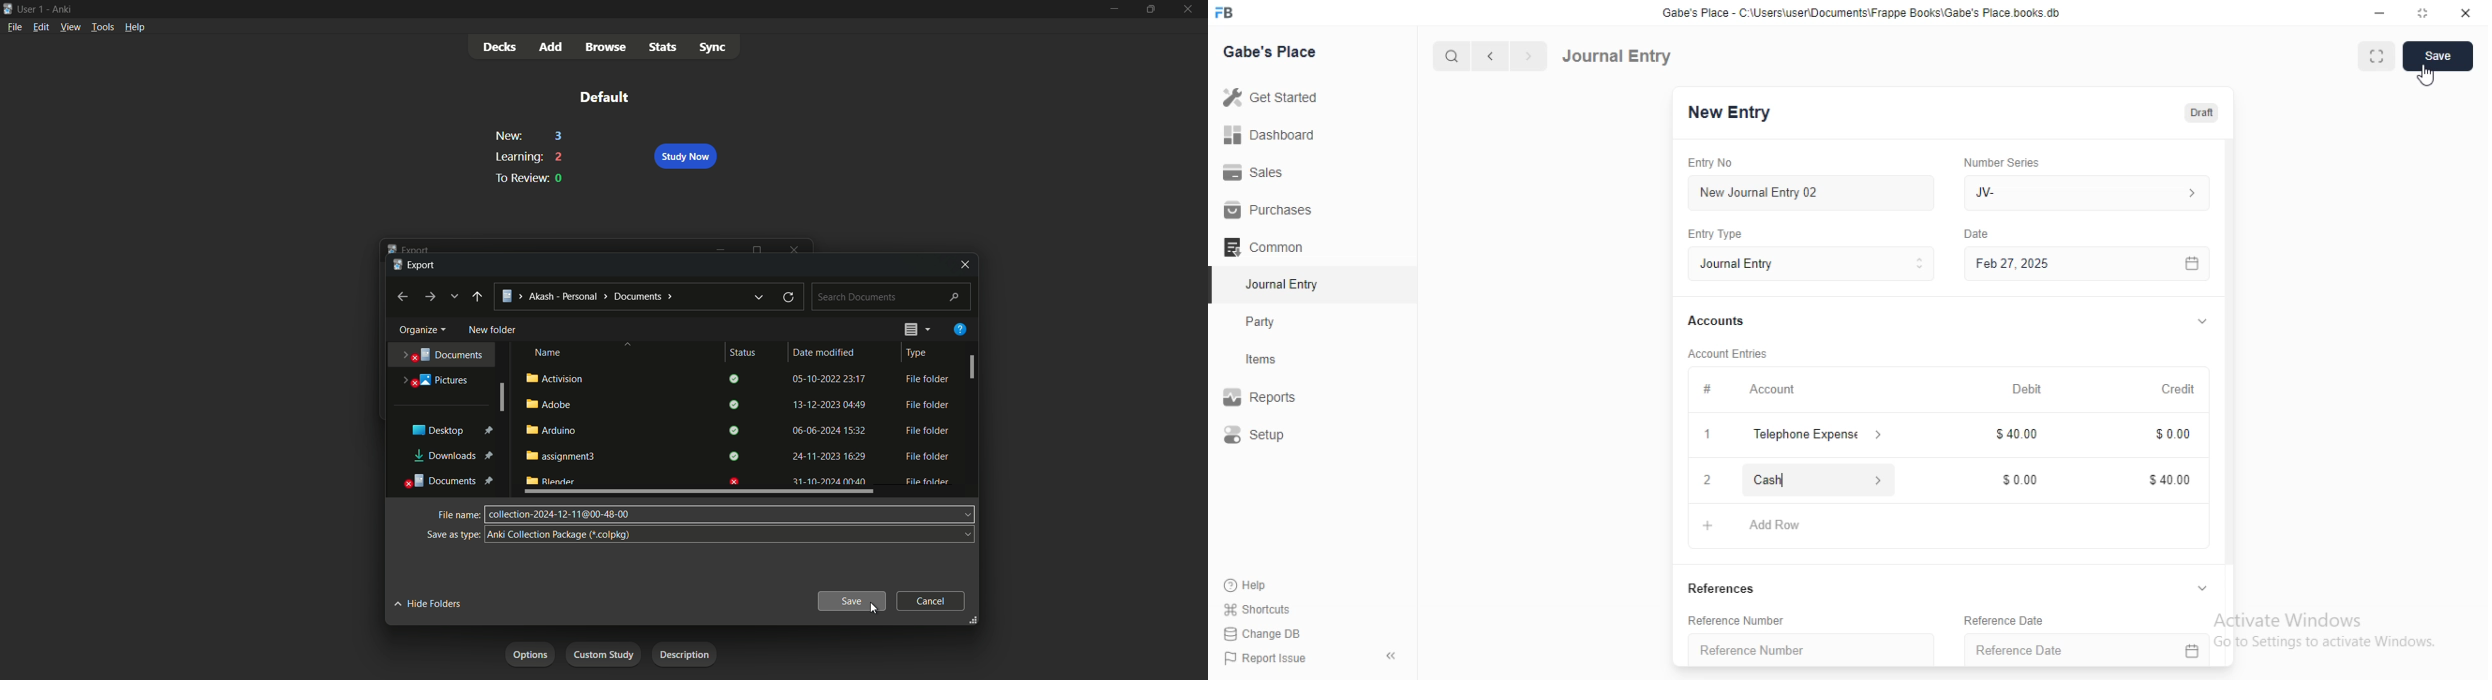 This screenshot has width=2492, height=700. I want to click on 40.00, so click(2161, 482).